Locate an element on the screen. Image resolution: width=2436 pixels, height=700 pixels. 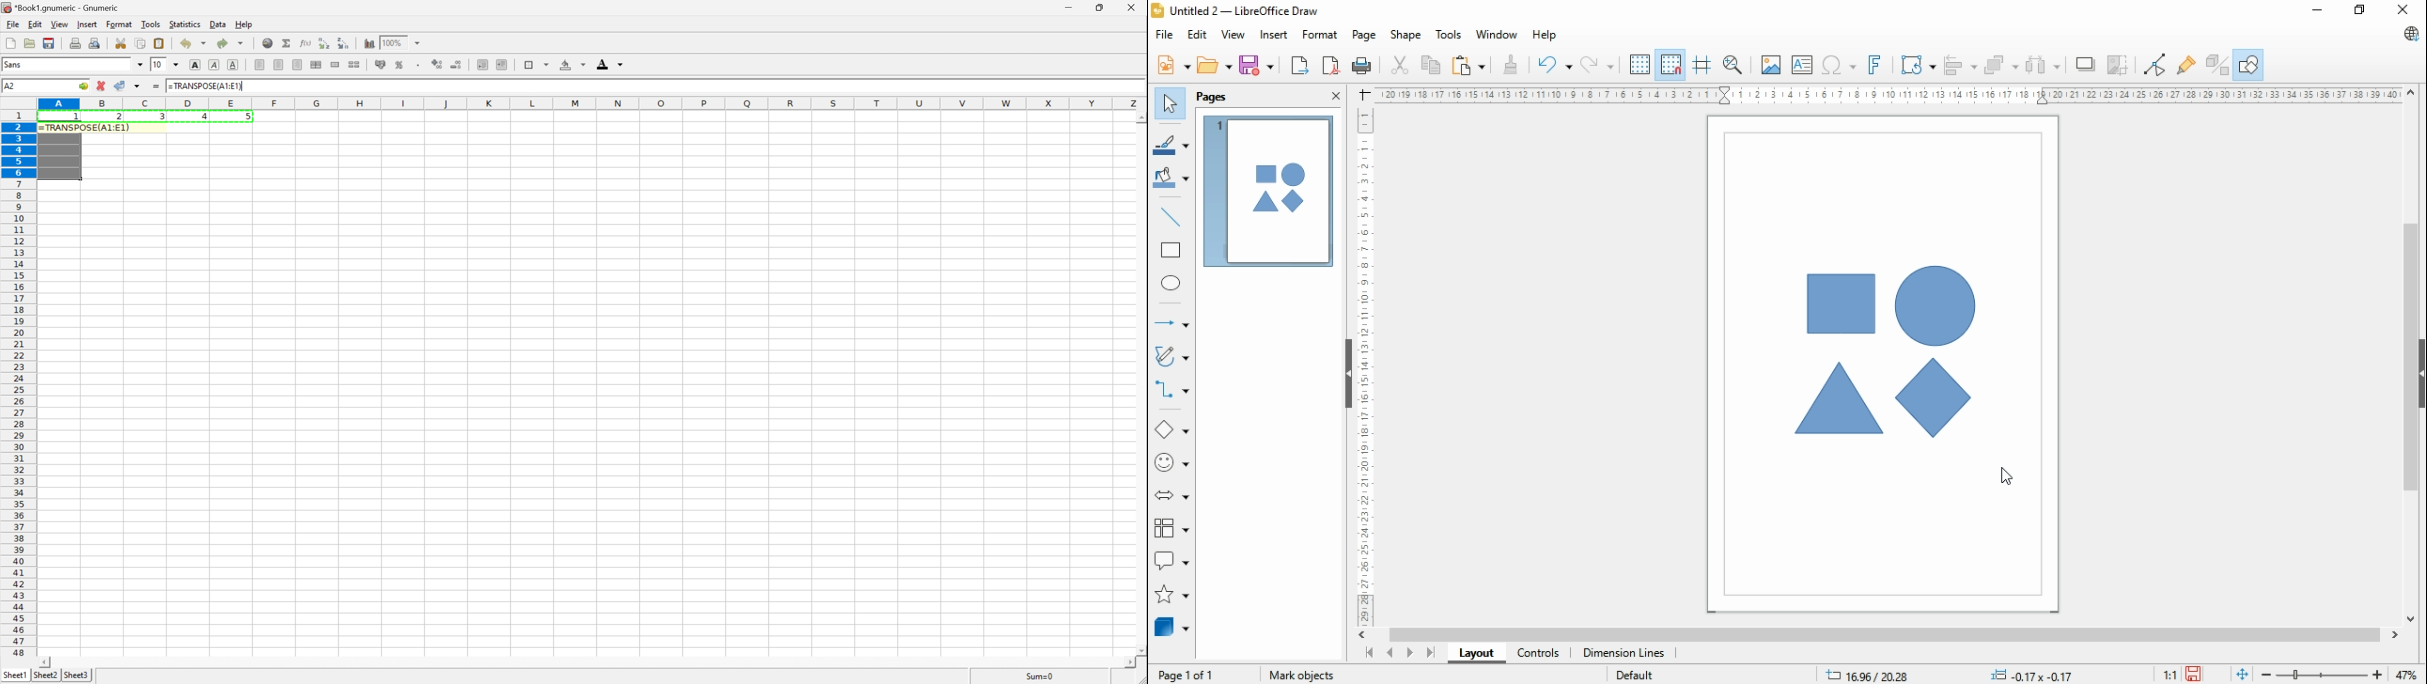
merge a range of cells is located at coordinates (336, 65).